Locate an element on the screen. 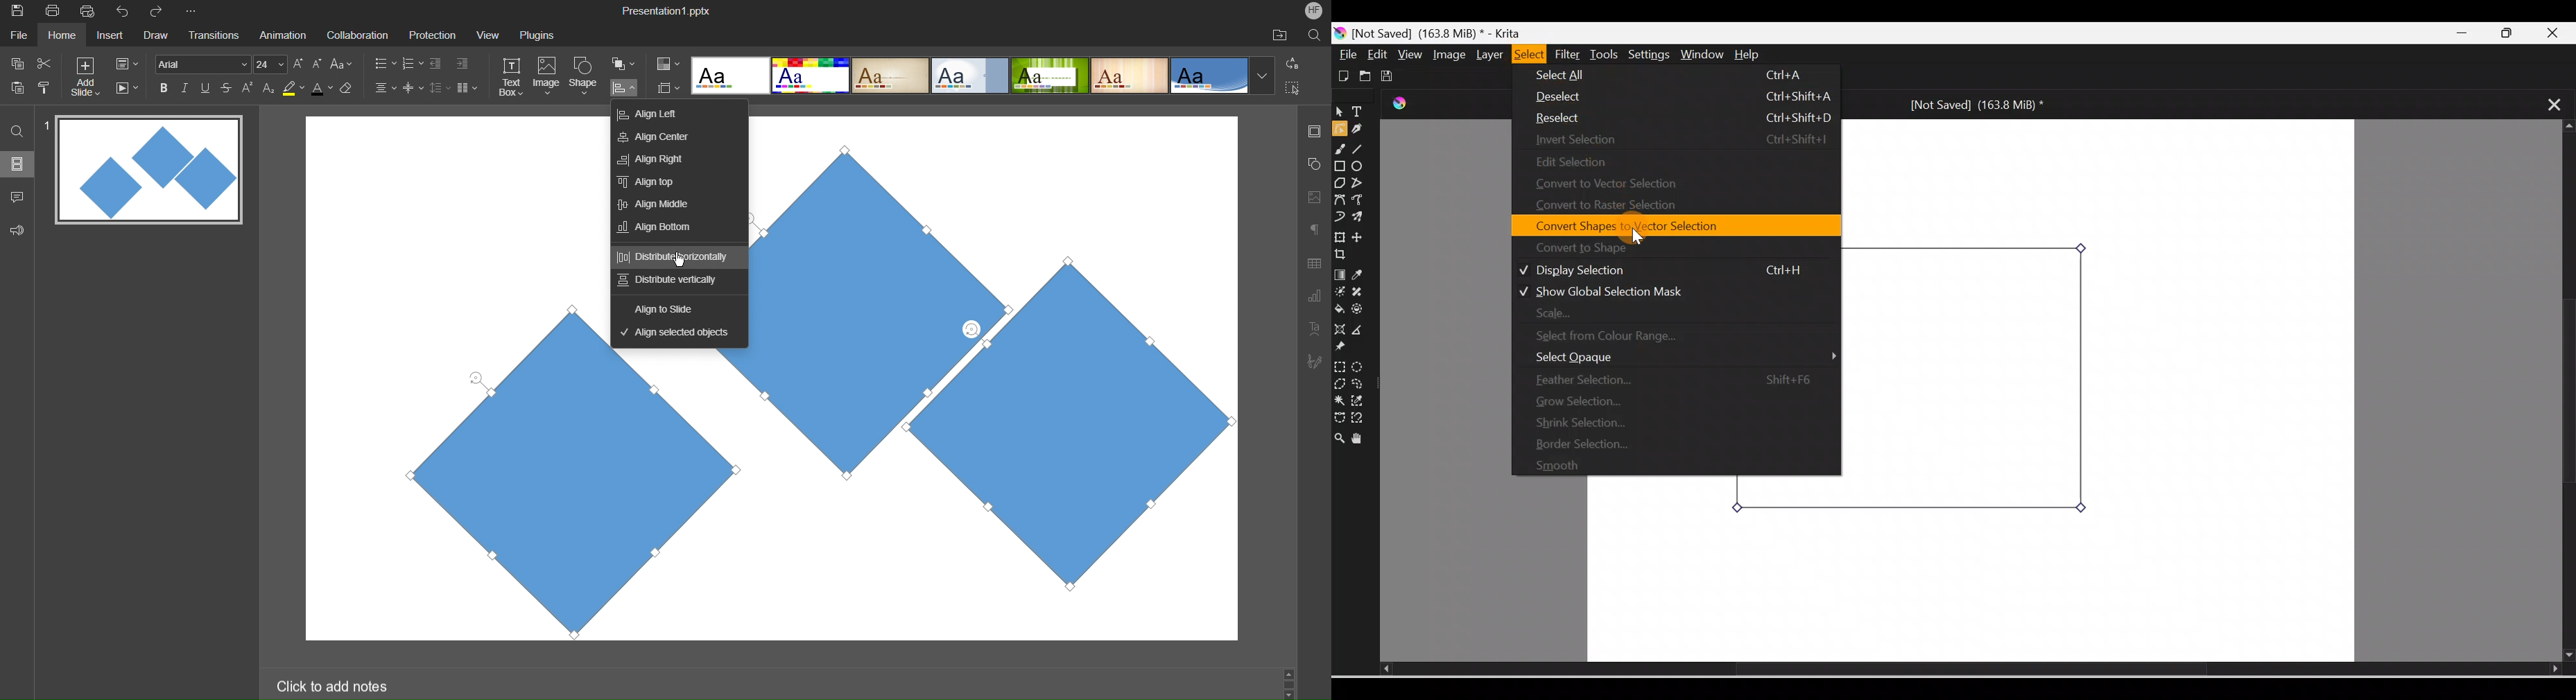 The height and width of the screenshot is (700, 2576). Convert to raster selection is located at coordinates (1608, 207).